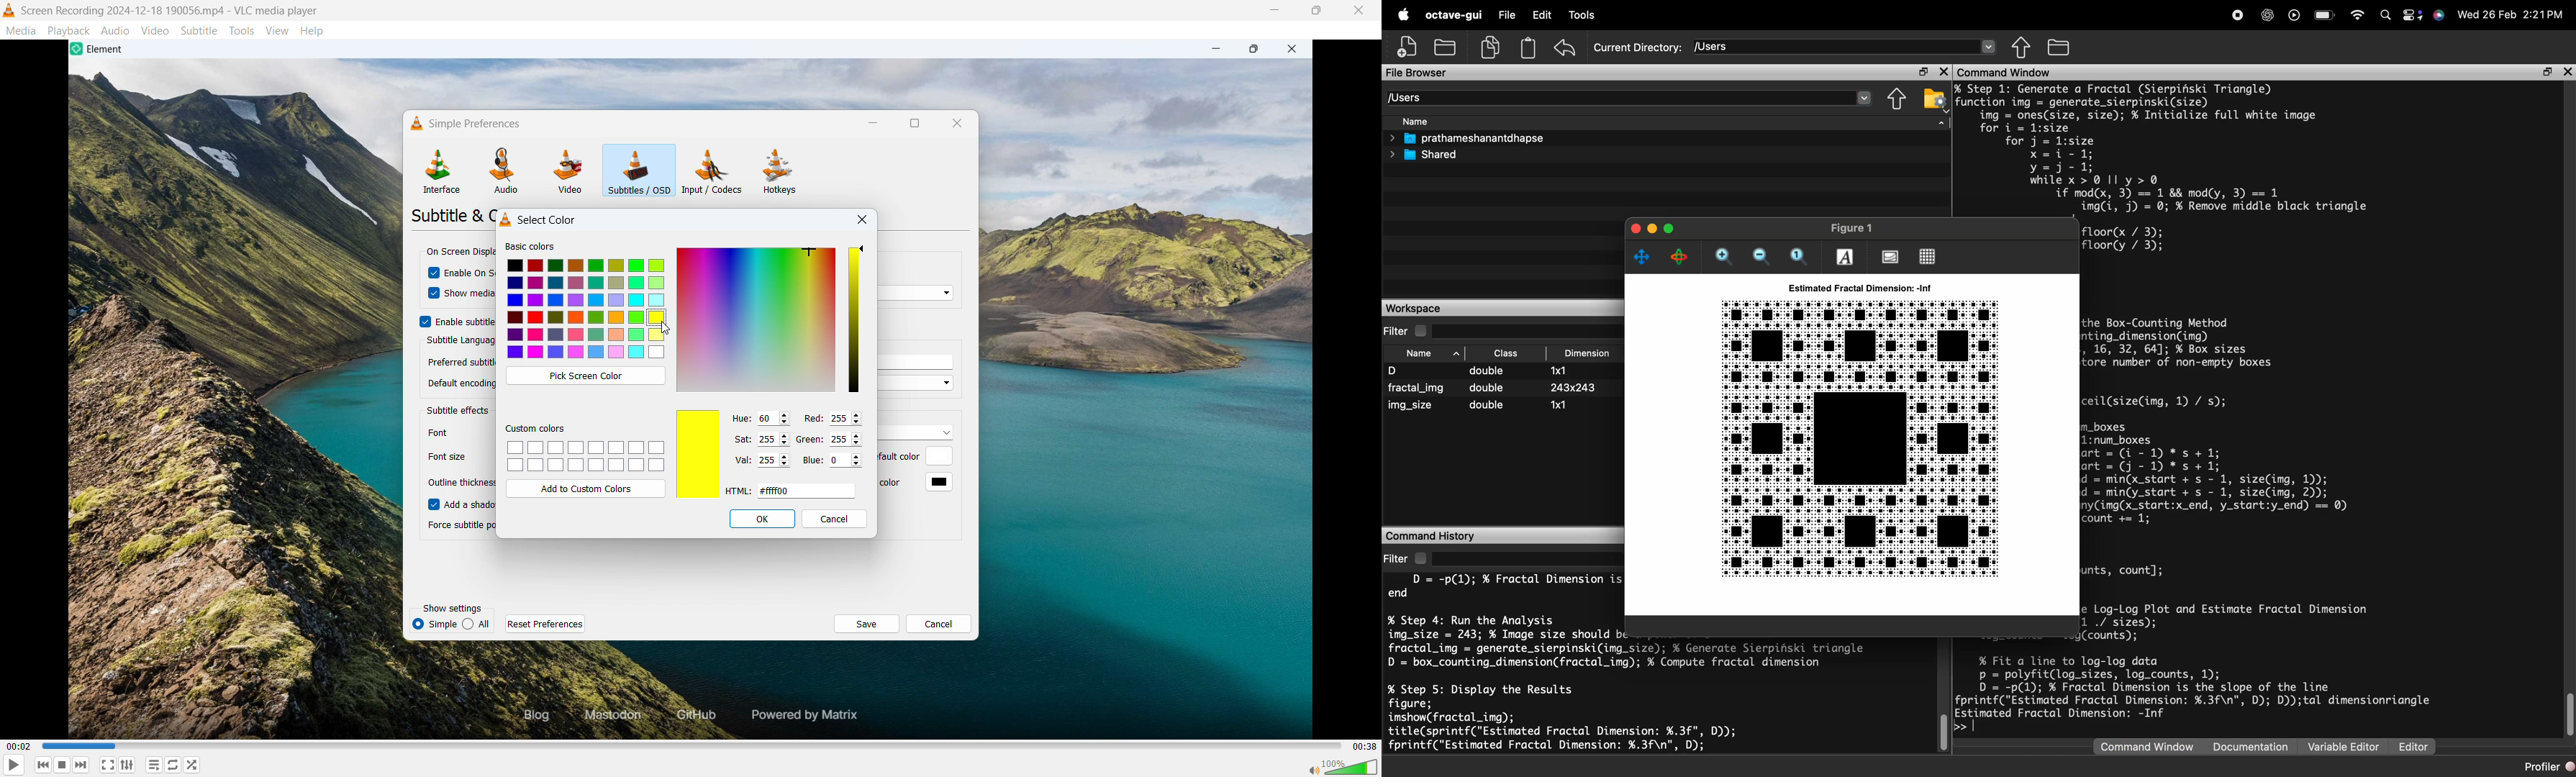  Describe the element at coordinates (1843, 227) in the screenshot. I see `Figure 1` at that location.